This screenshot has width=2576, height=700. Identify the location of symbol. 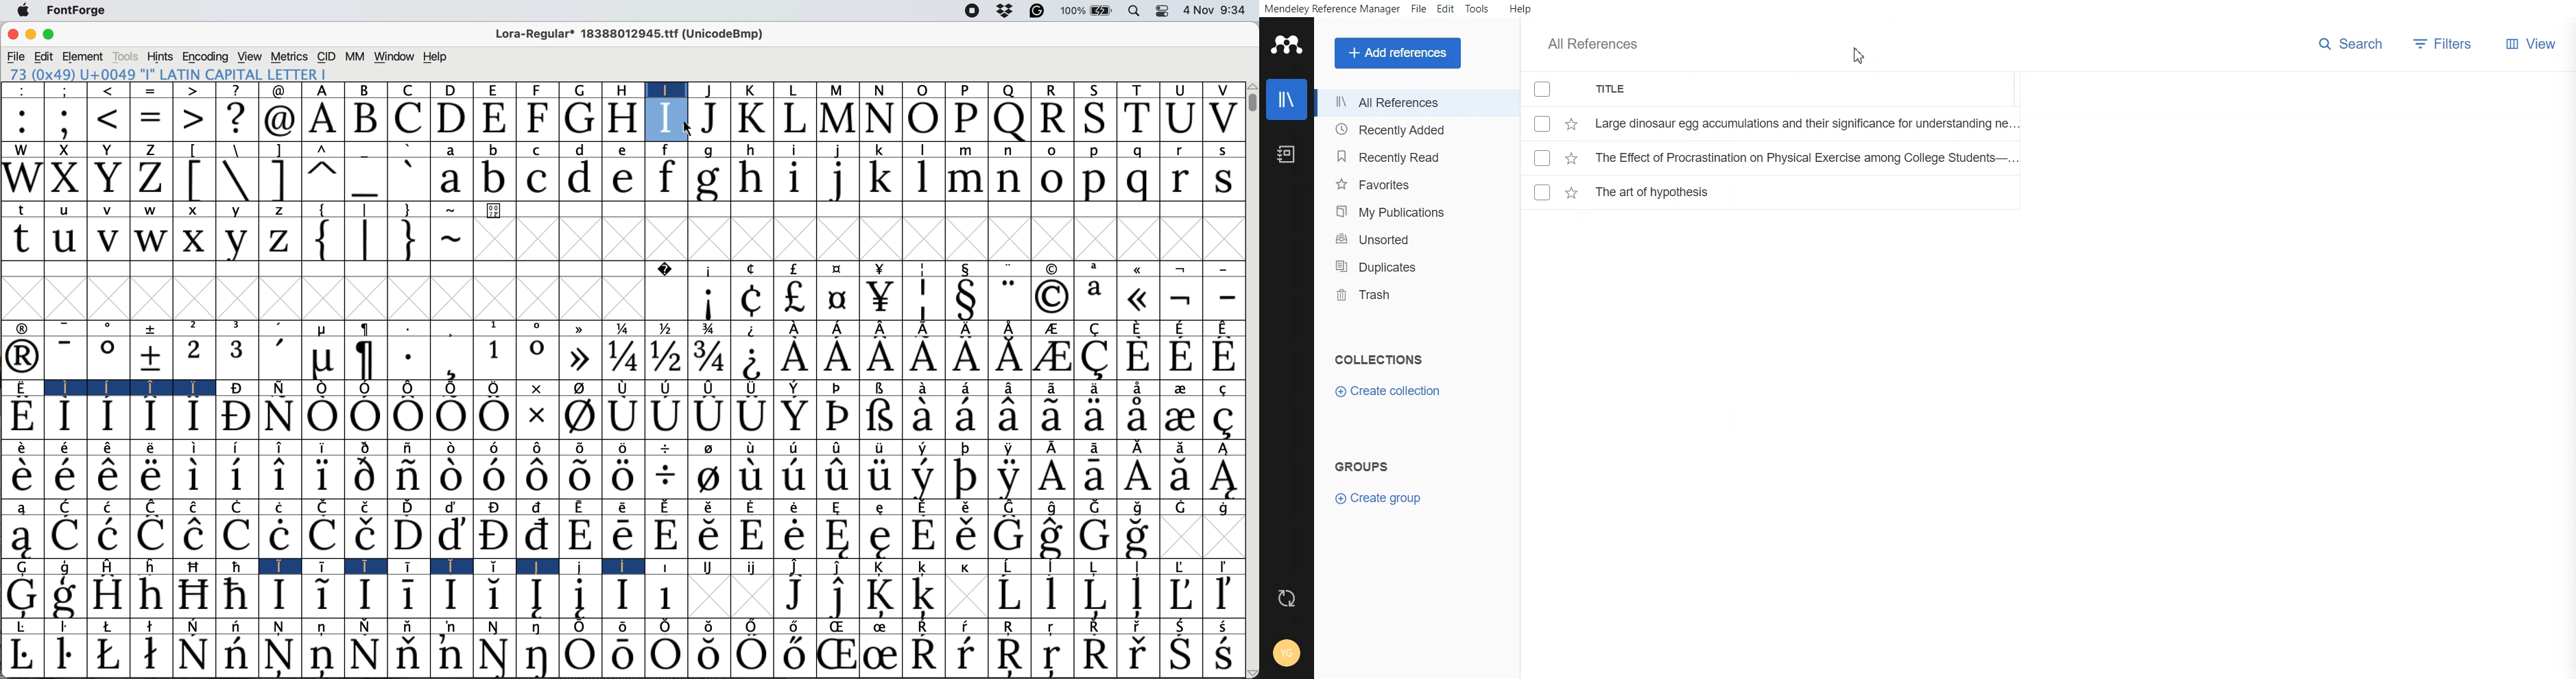
(839, 327).